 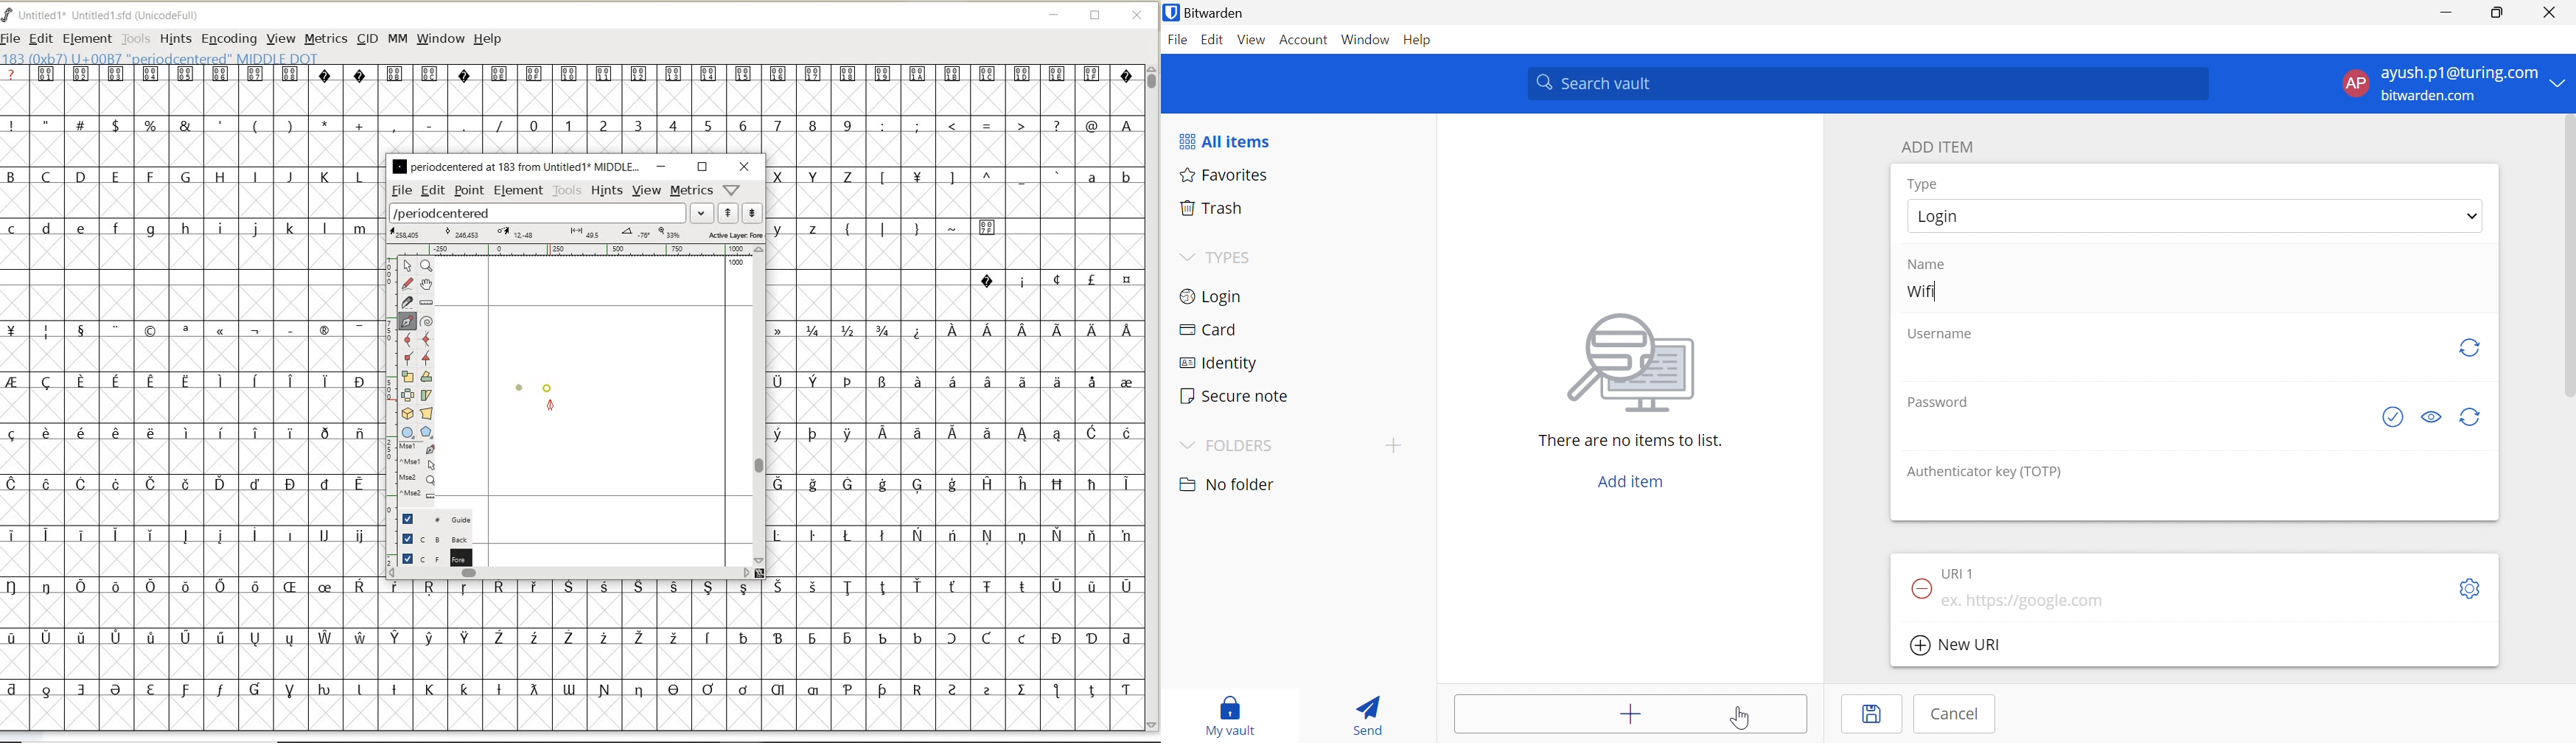 I want to click on rotate the selection in 3D and project back to plane, so click(x=407, y=413).